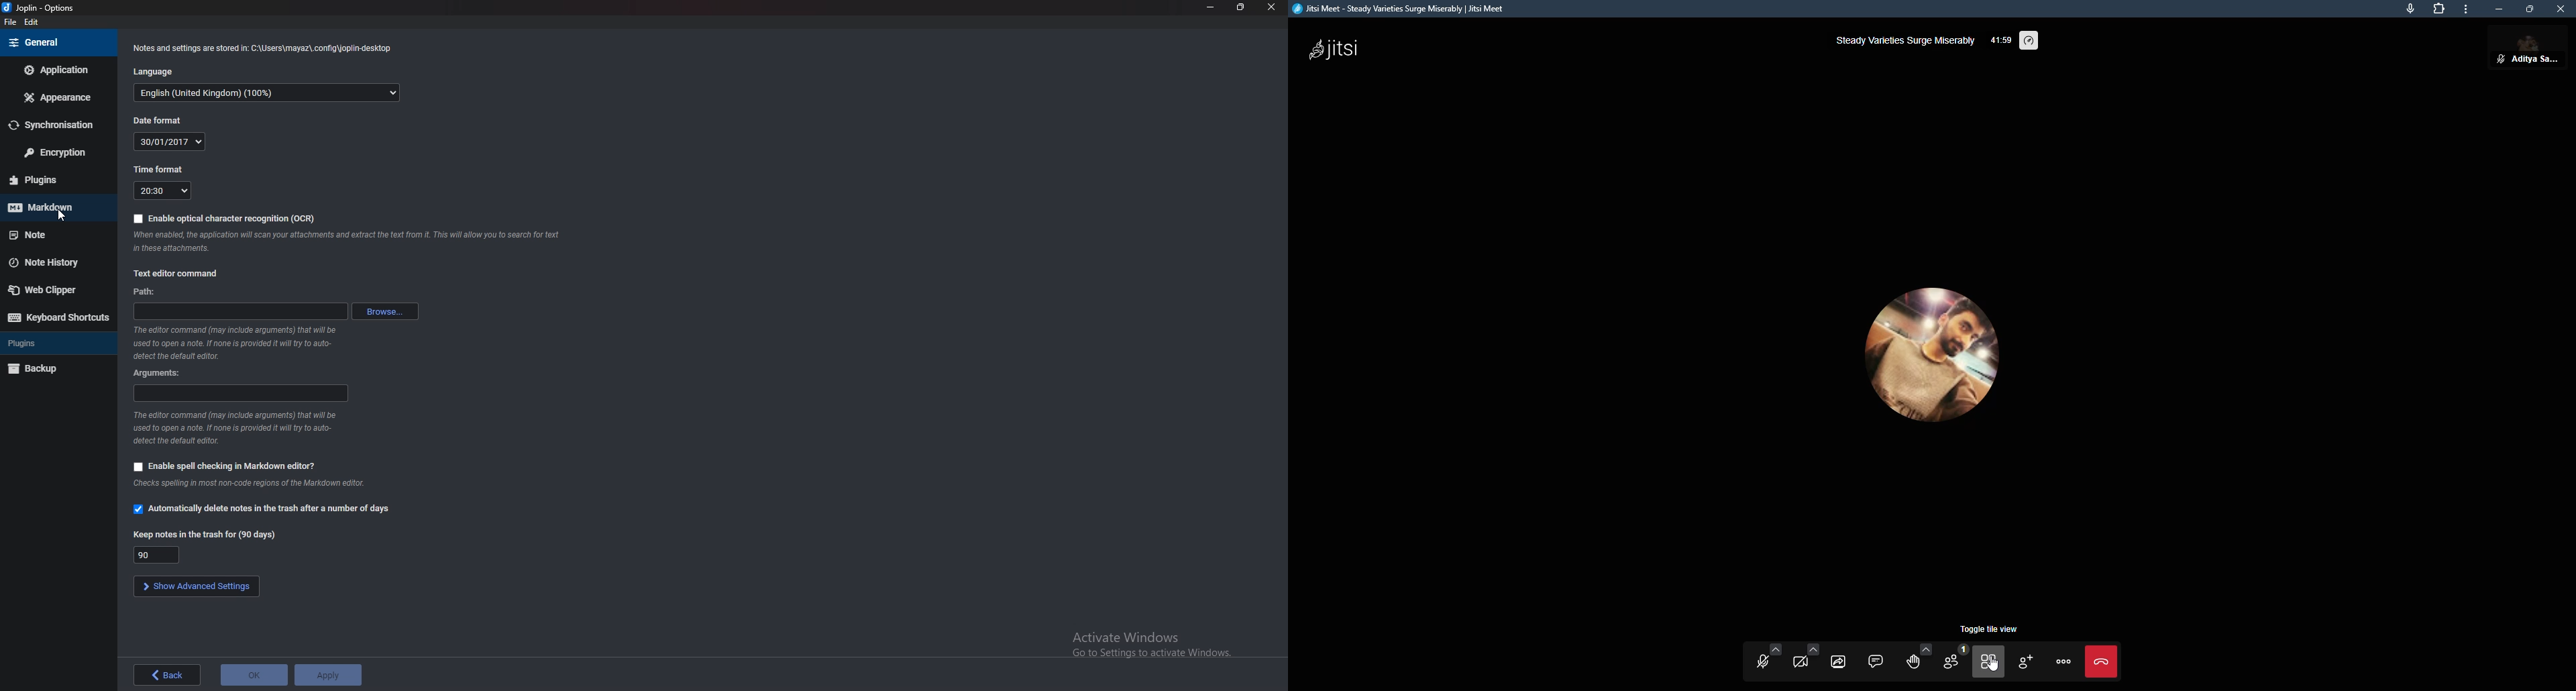 This screenshot has width=2576, height=700. Describe the element at coordinates (1156, 642) in the screenshot. I see `activate windows` at that location.